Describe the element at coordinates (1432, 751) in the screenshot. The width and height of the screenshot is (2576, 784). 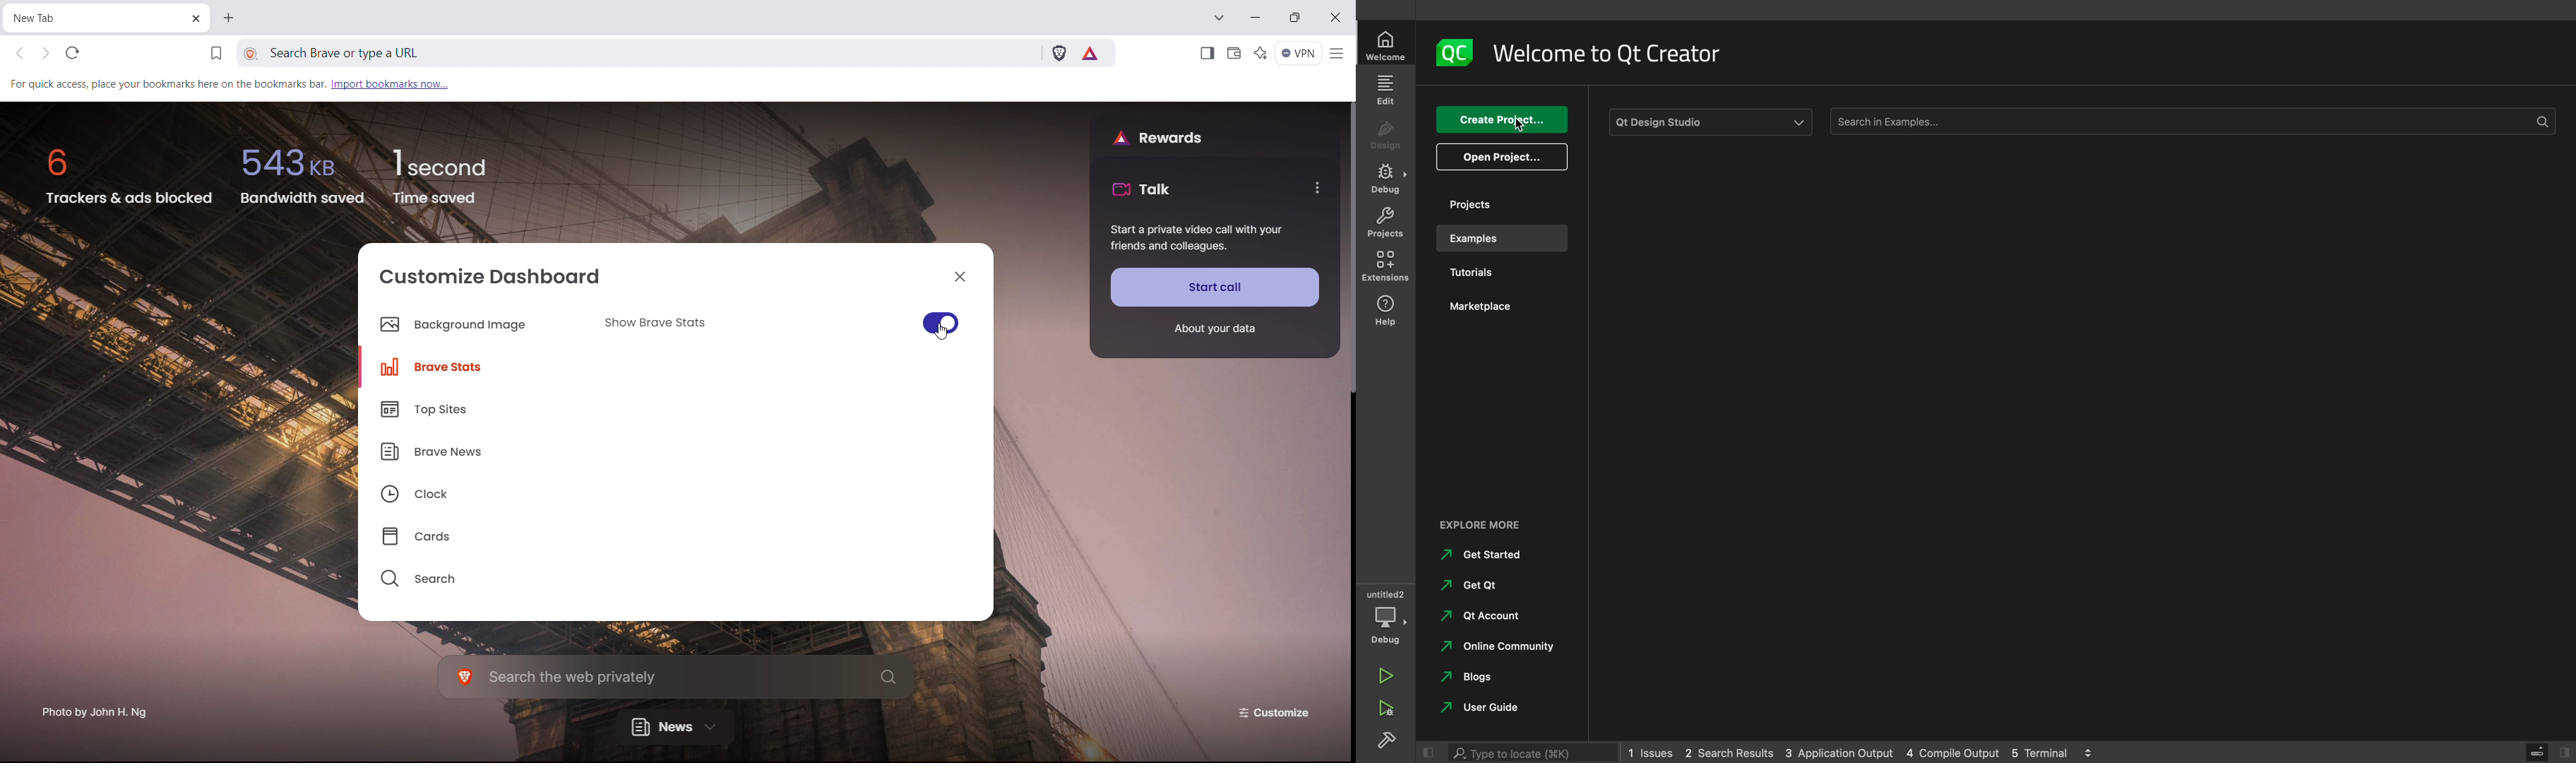
I see `close slide bar` at that location.